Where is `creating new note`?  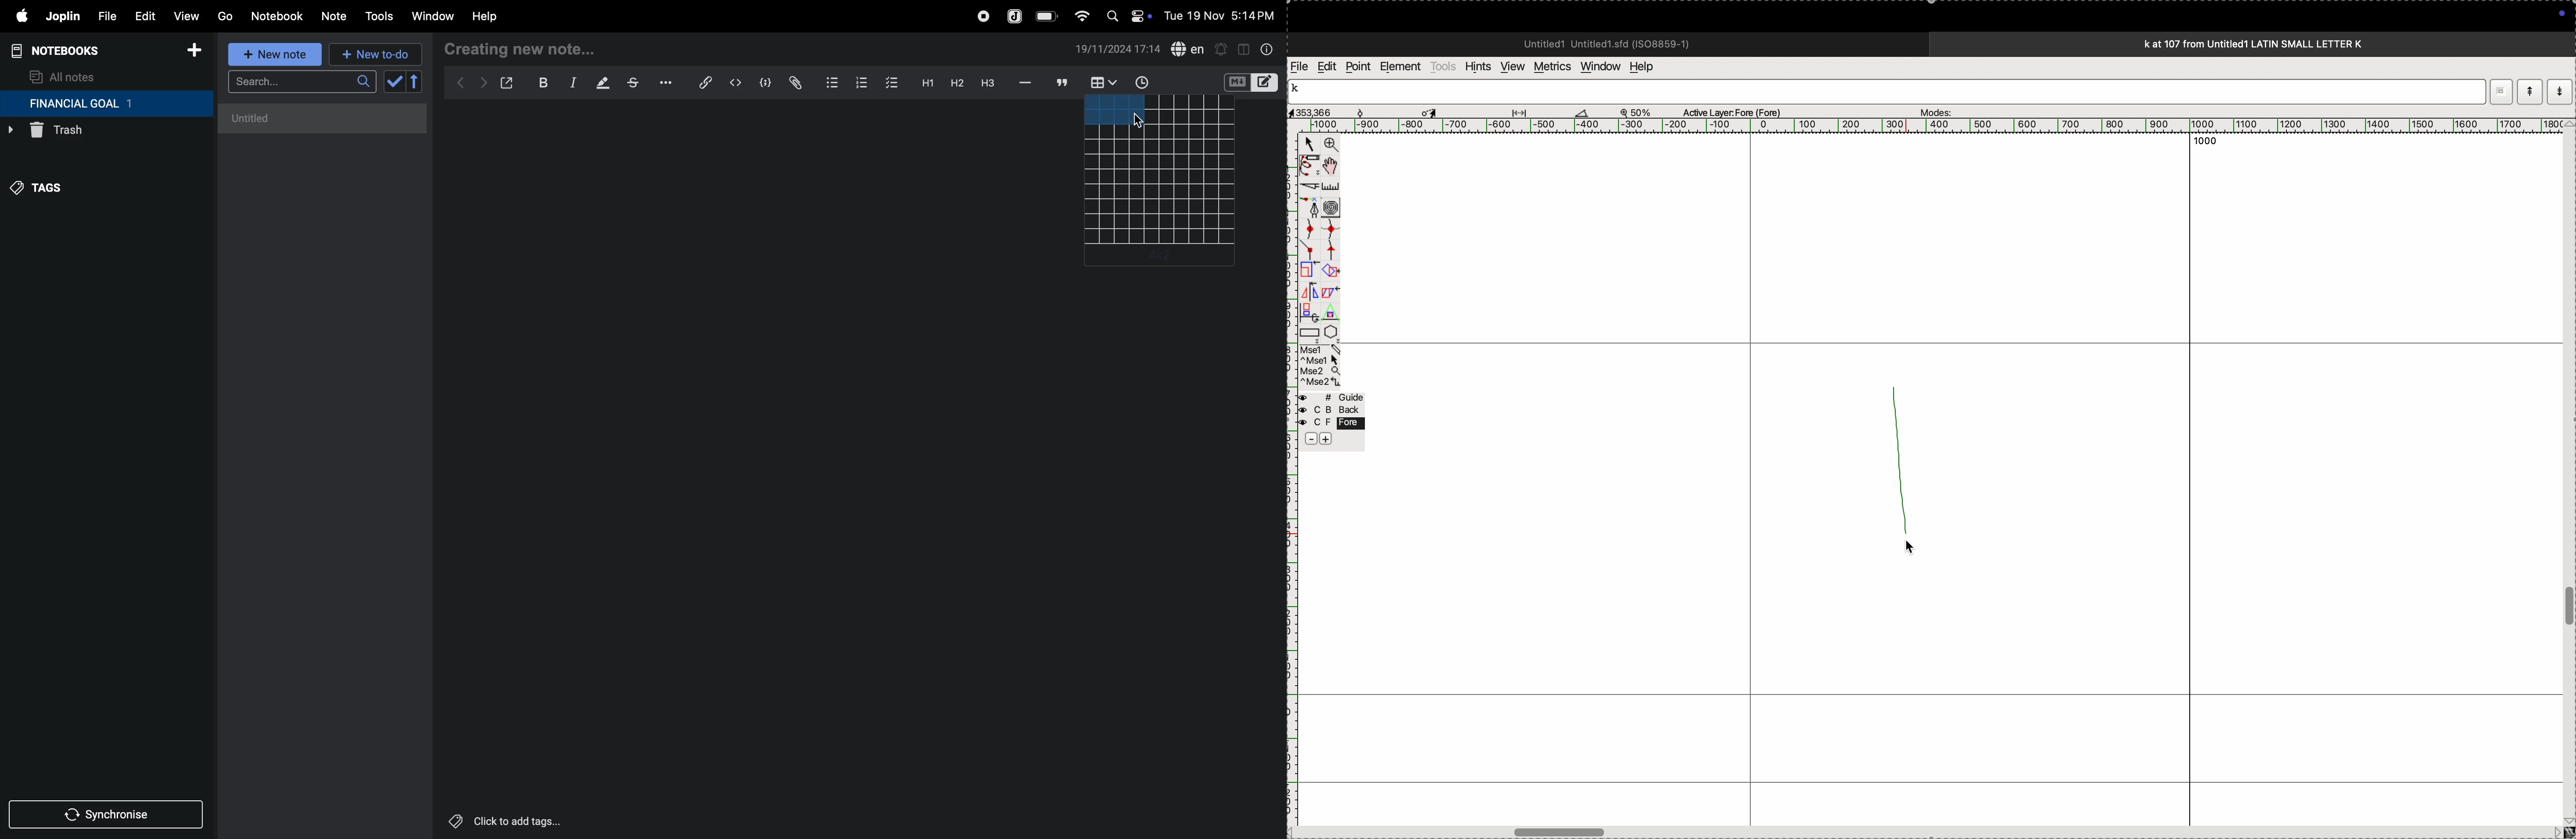 creating new note is located at coordinates (522, 50).